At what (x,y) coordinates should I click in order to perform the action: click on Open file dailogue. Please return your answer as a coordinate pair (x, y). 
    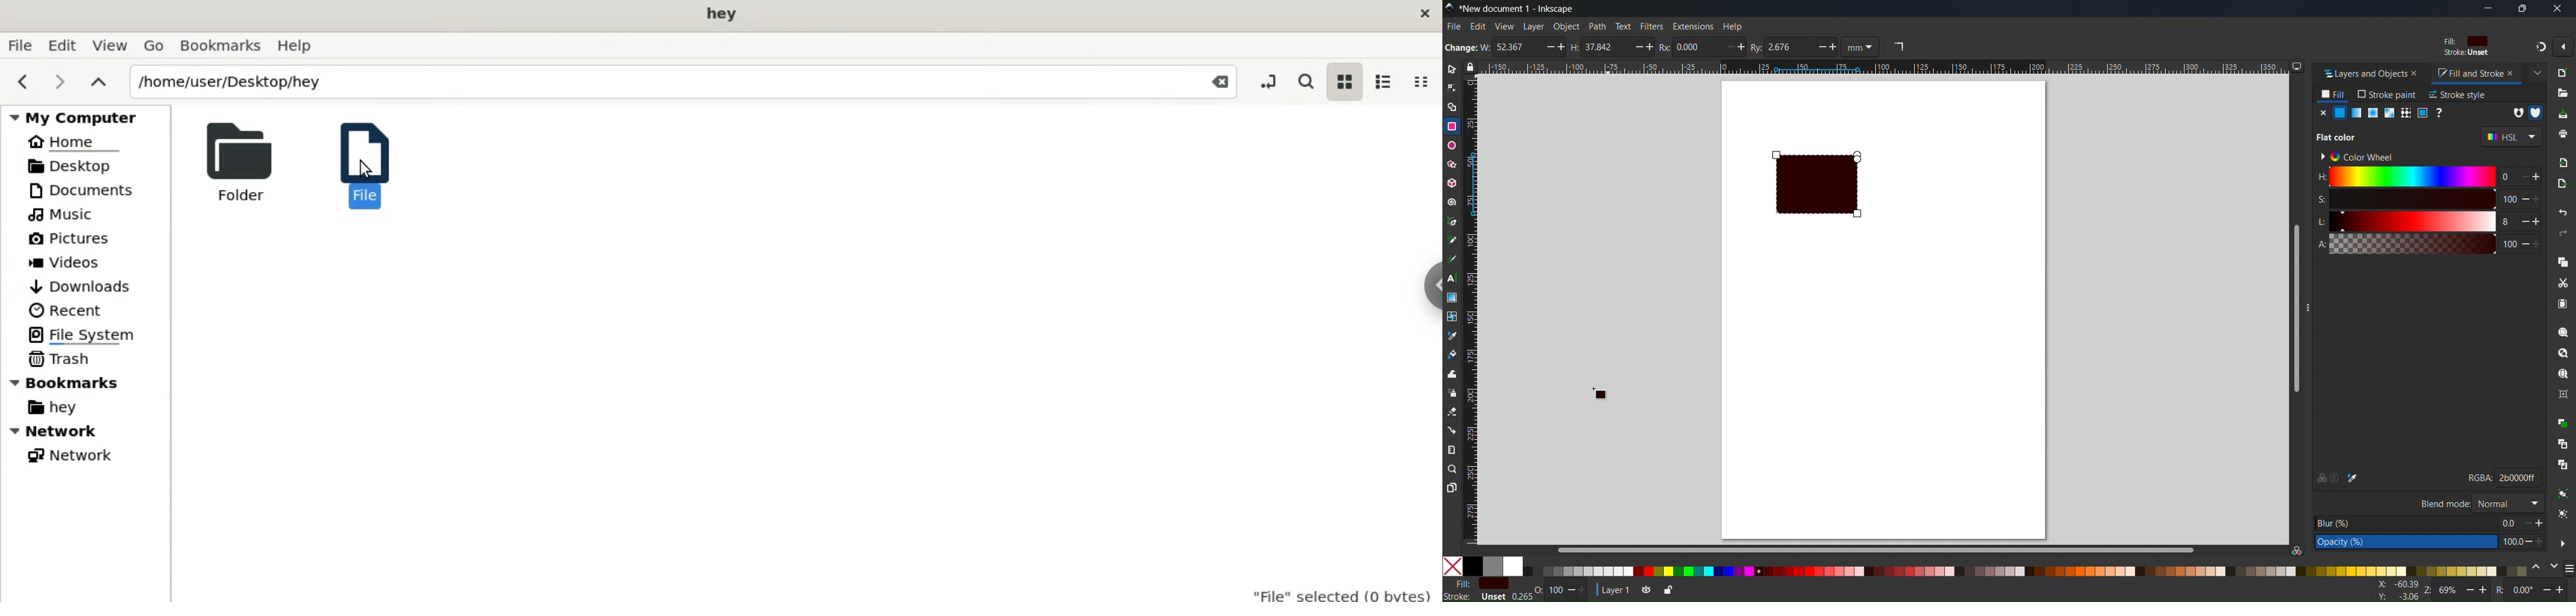
    Looking at the image, I should click on (2563, 91).